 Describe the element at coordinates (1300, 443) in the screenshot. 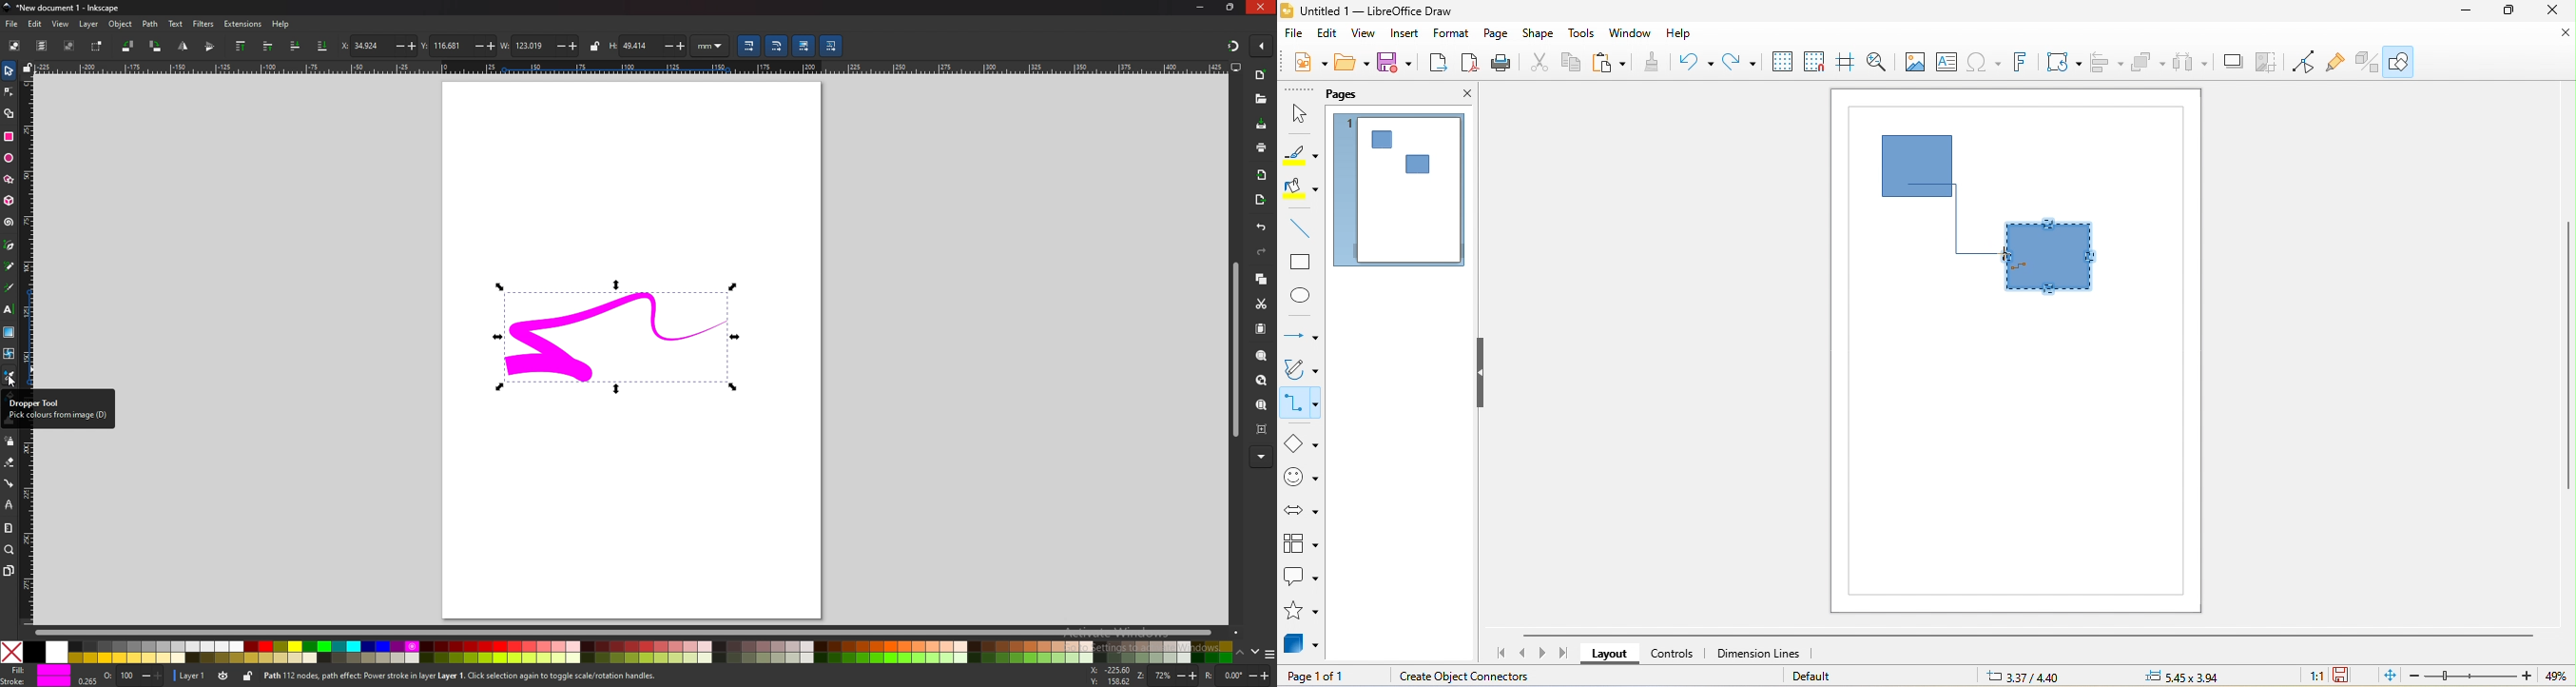

I see `basic shapes` at that location.